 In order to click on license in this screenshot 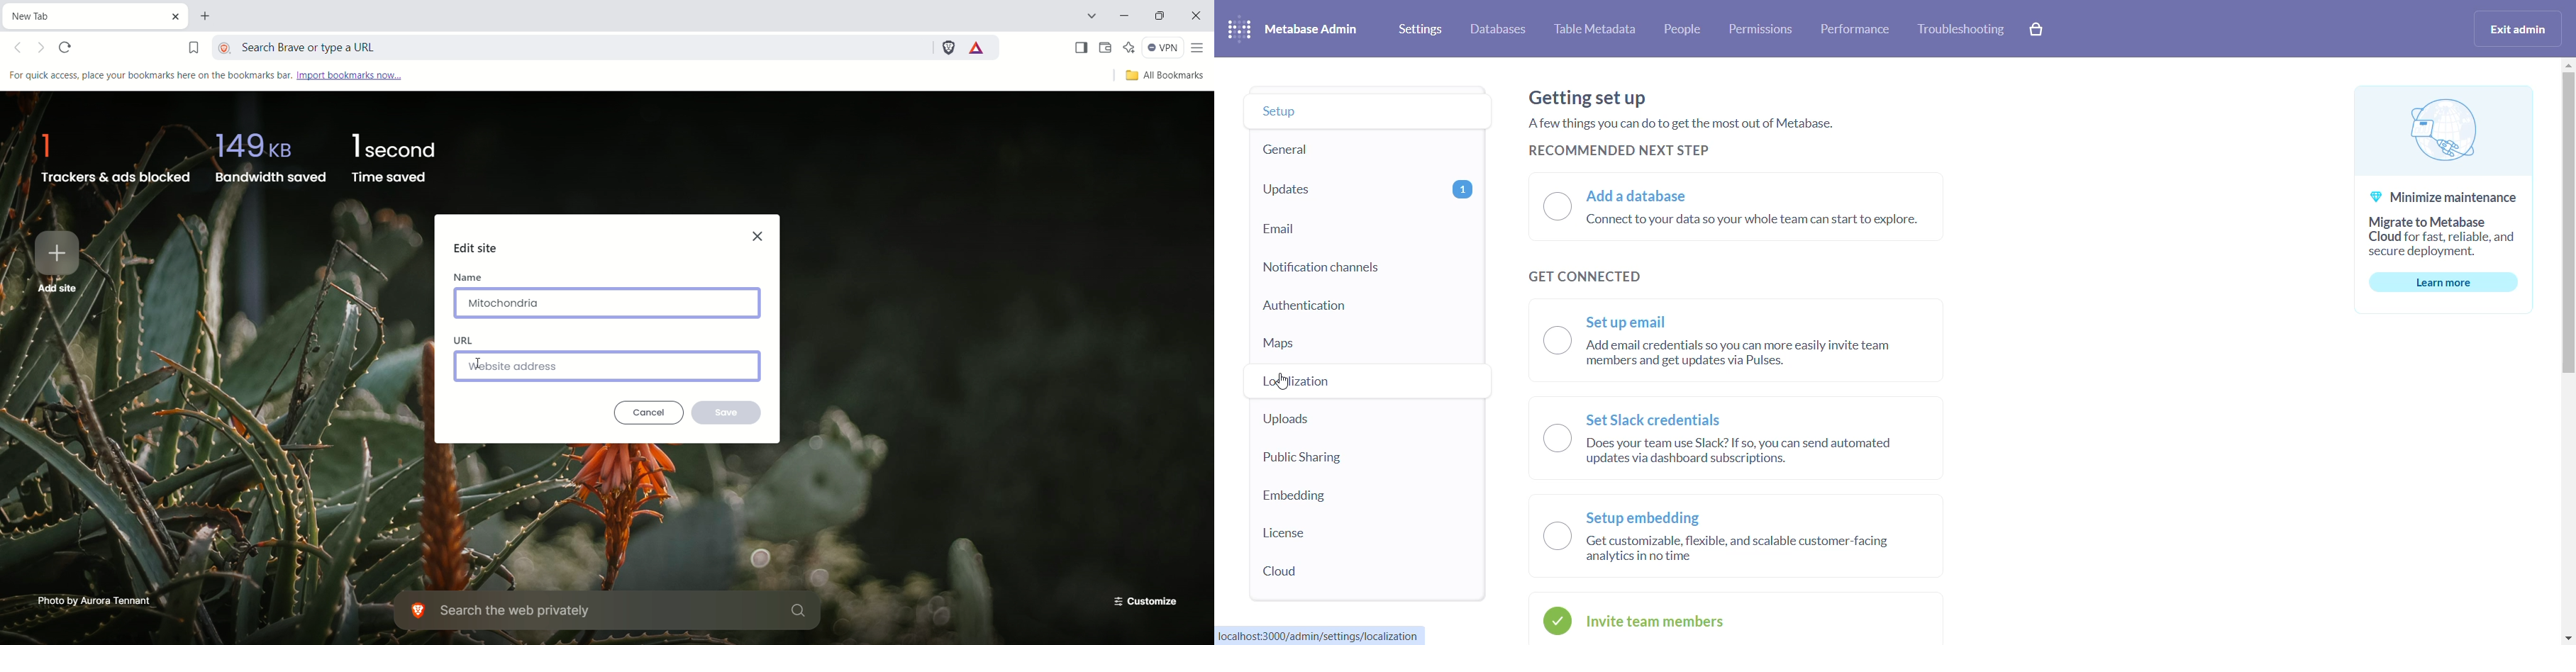, I will do `click(1353, 534)`.